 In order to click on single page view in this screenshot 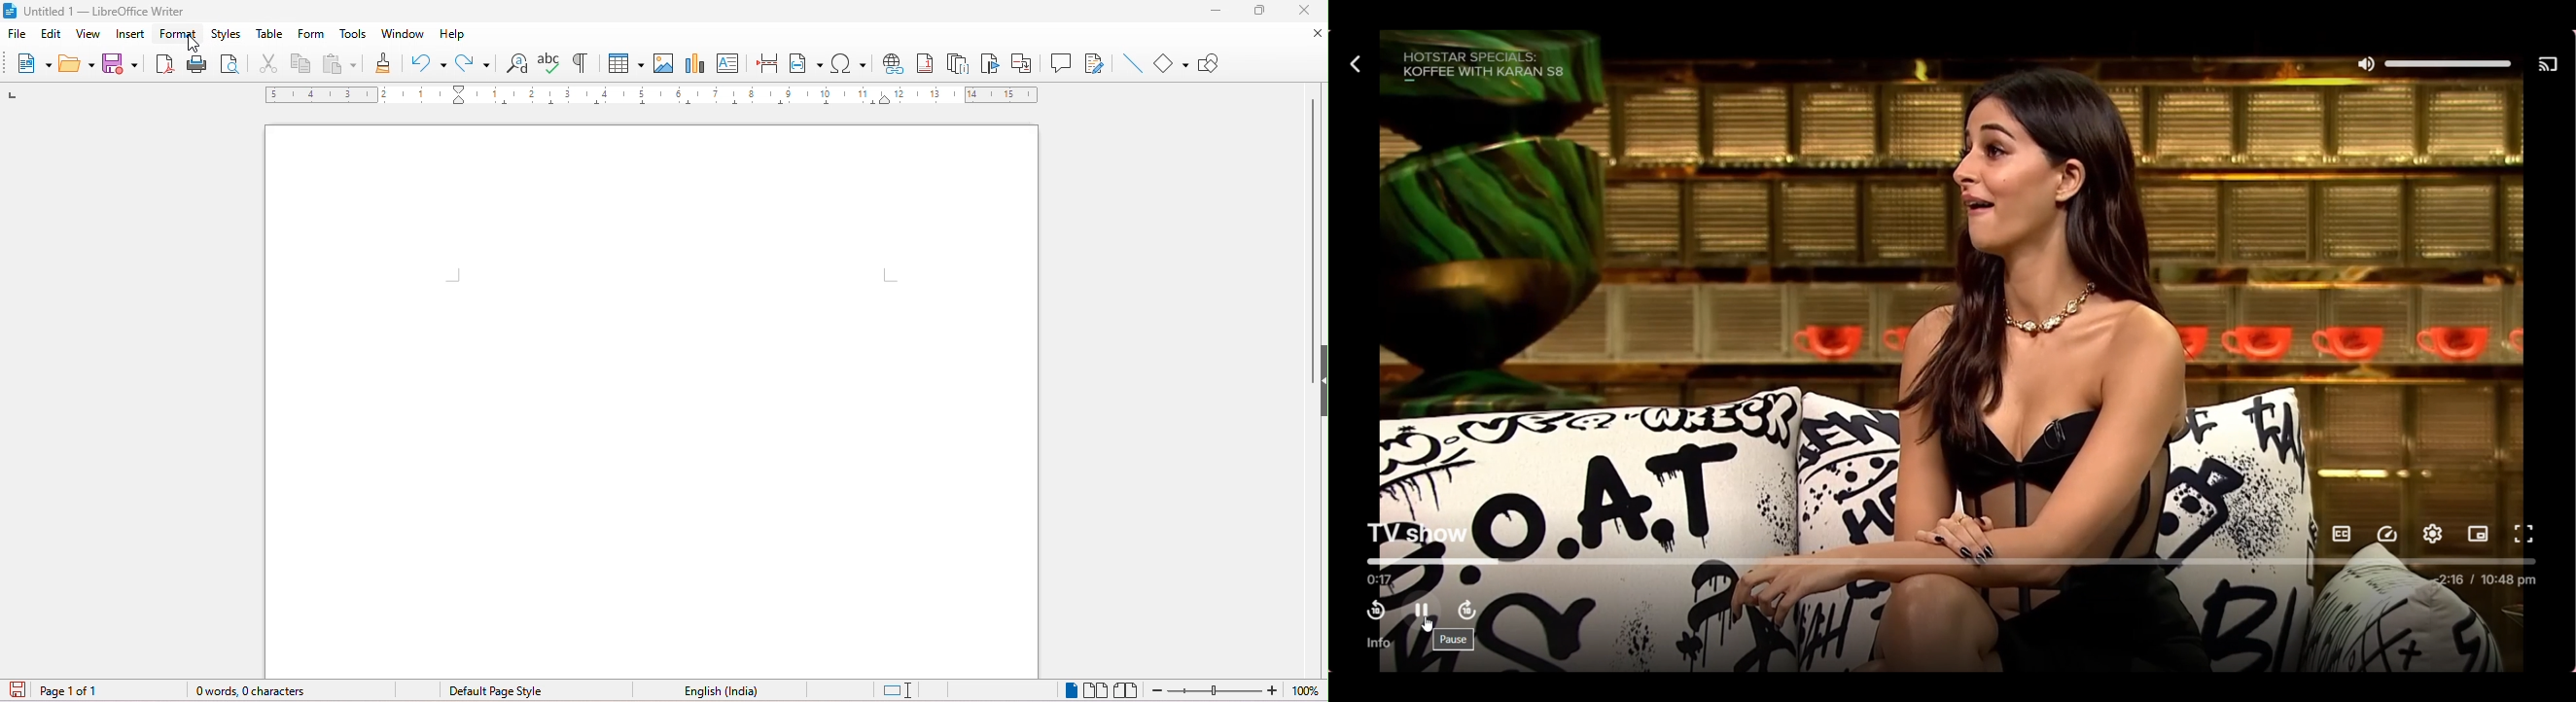, I will do `click(1070, 689)`.